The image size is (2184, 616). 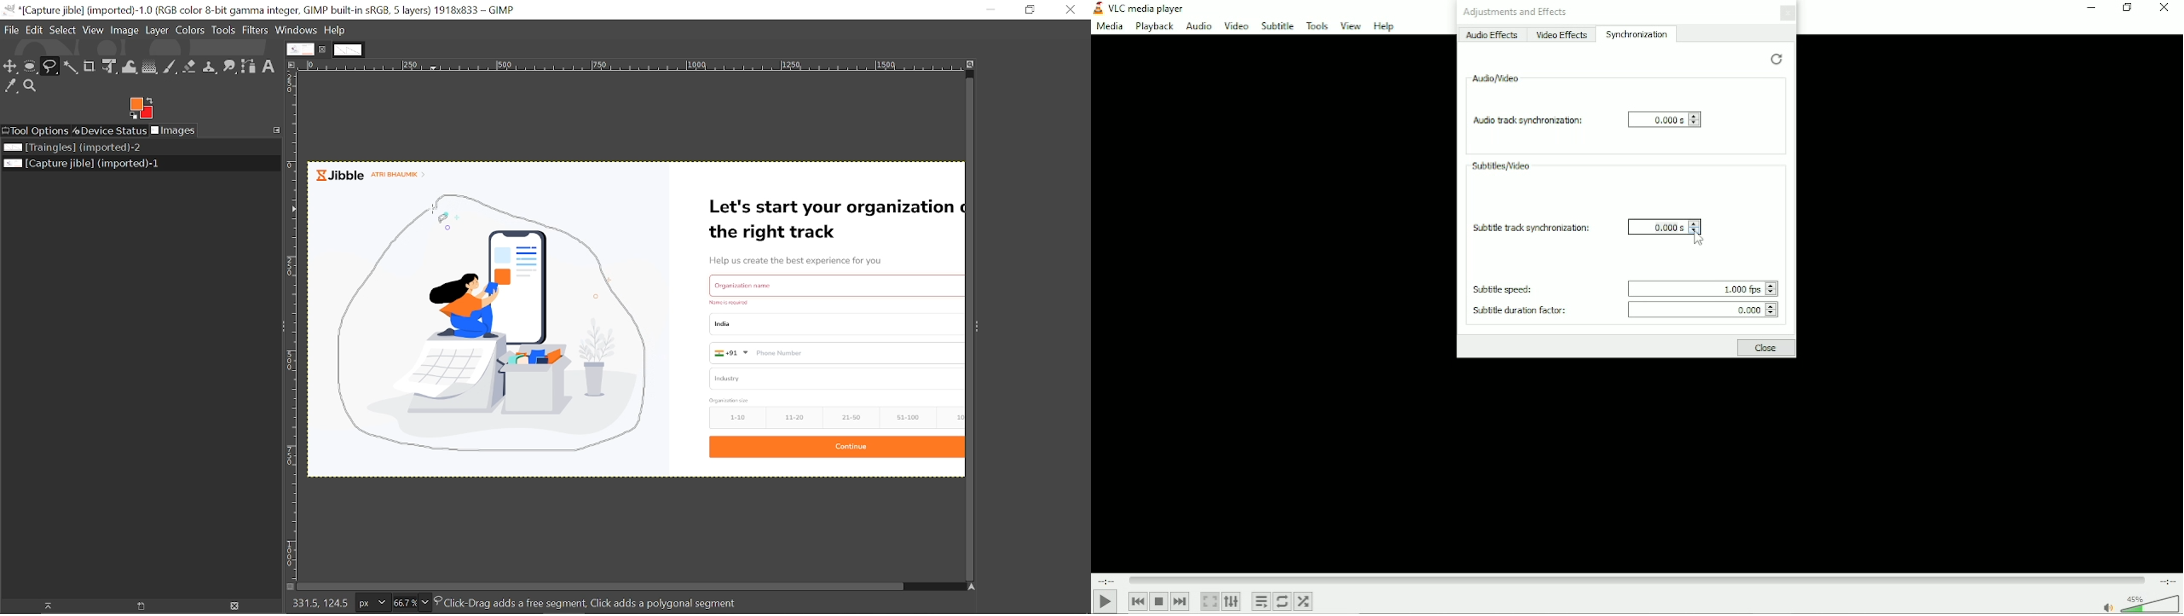 What do you see at coordinates (1490, 36) in the screenshot?
I see `Audio effects` at bounding box center [1490, 36].